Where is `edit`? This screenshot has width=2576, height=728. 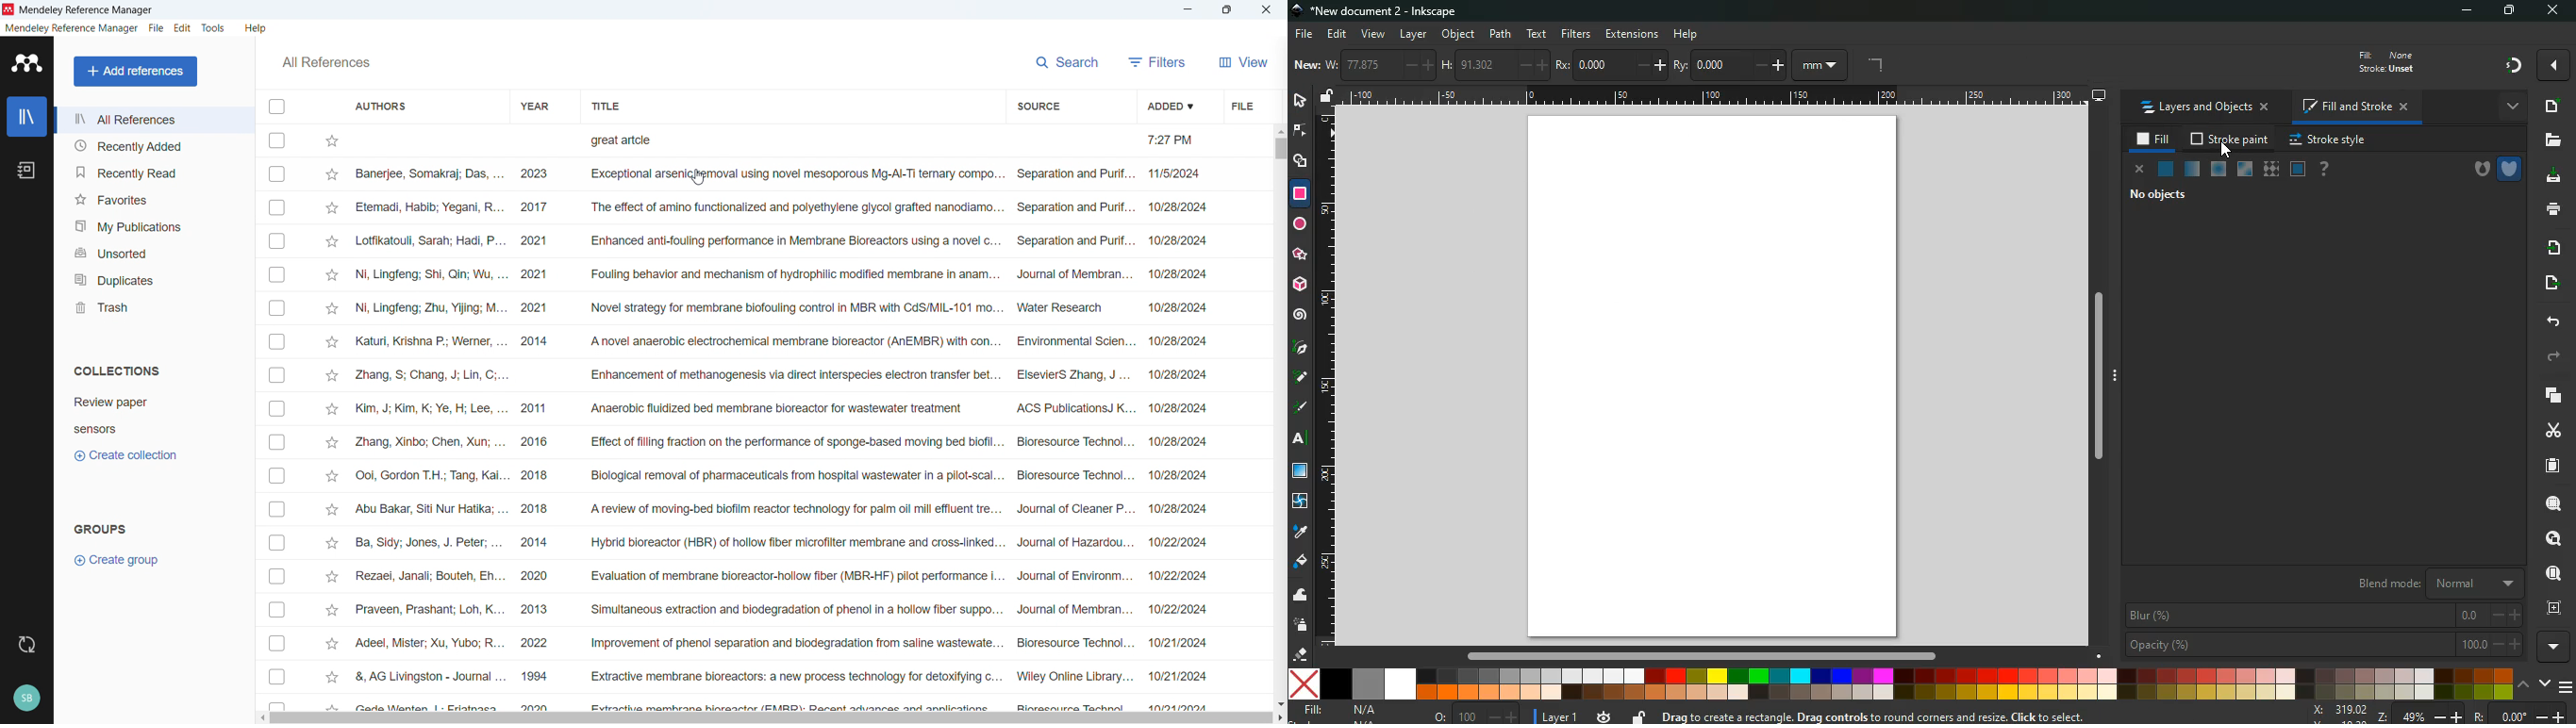
edit is located at coordinates (182, 28).